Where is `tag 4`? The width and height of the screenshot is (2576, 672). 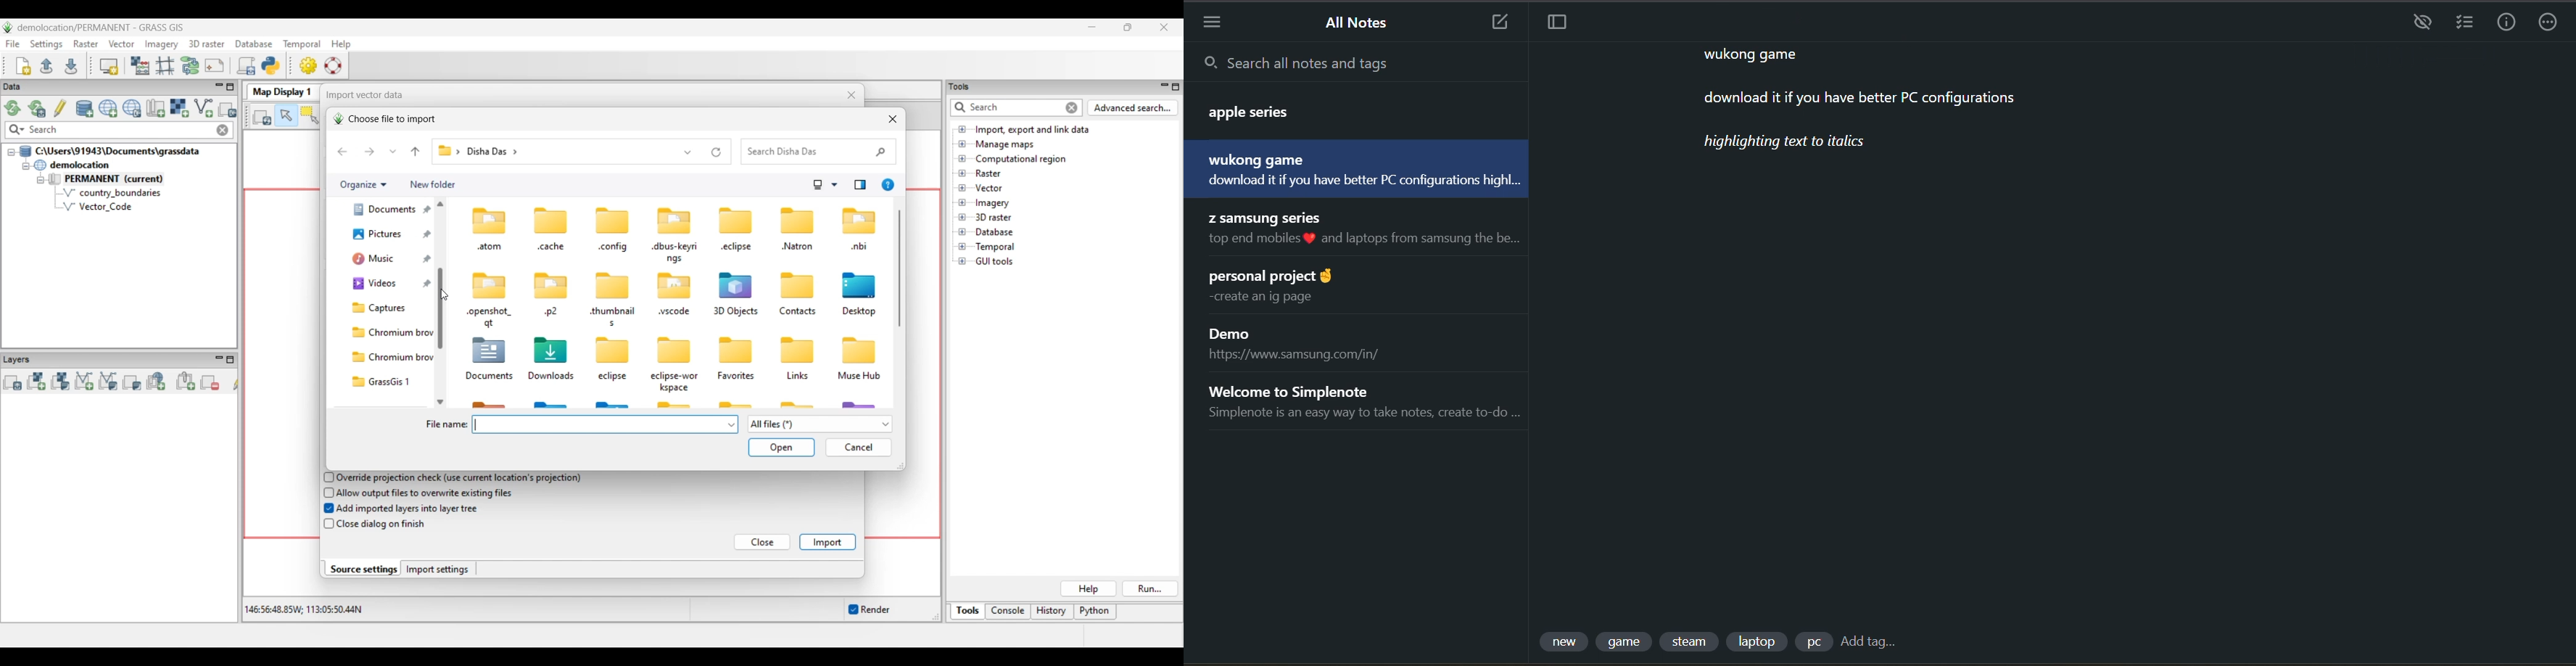 tag 4 is located at coordinates (1756, 641).